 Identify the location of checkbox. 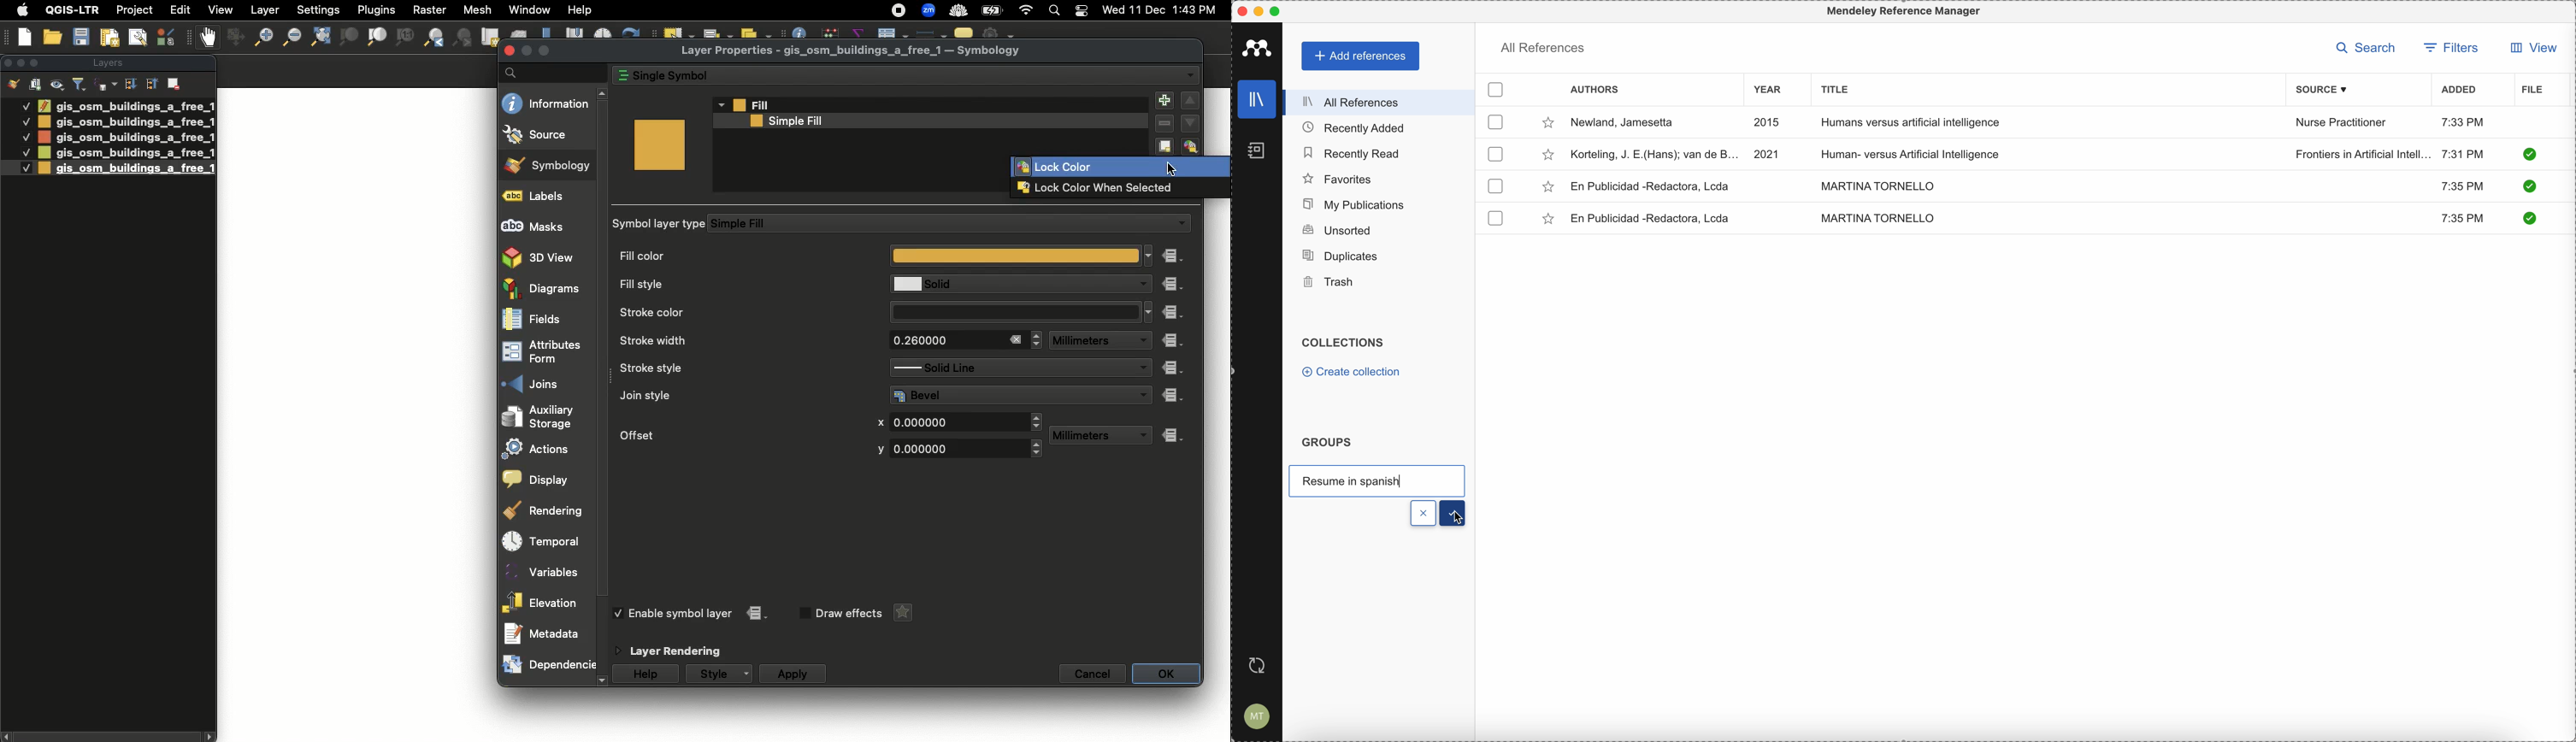
(1495, 219).